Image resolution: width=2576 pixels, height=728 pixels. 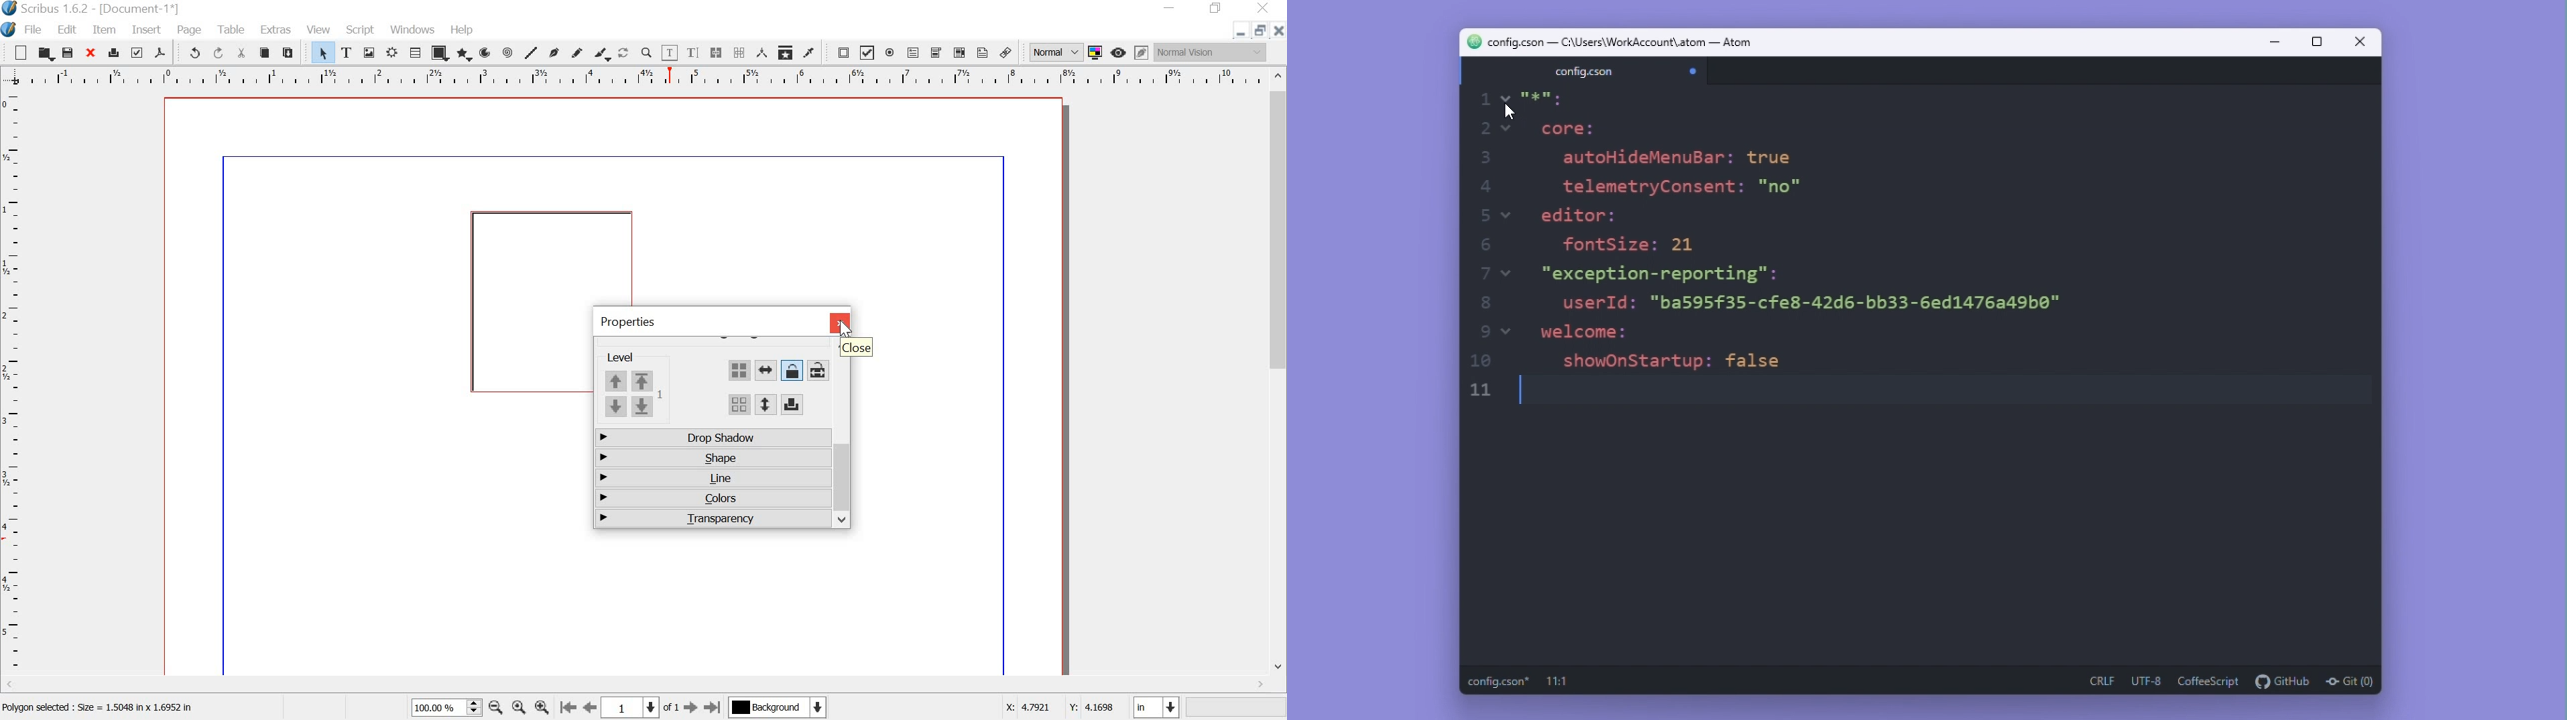 What do you see at coordinates (764, 405) in the screenshot?
I see `flip vertically` at bounding box center [764, 405].